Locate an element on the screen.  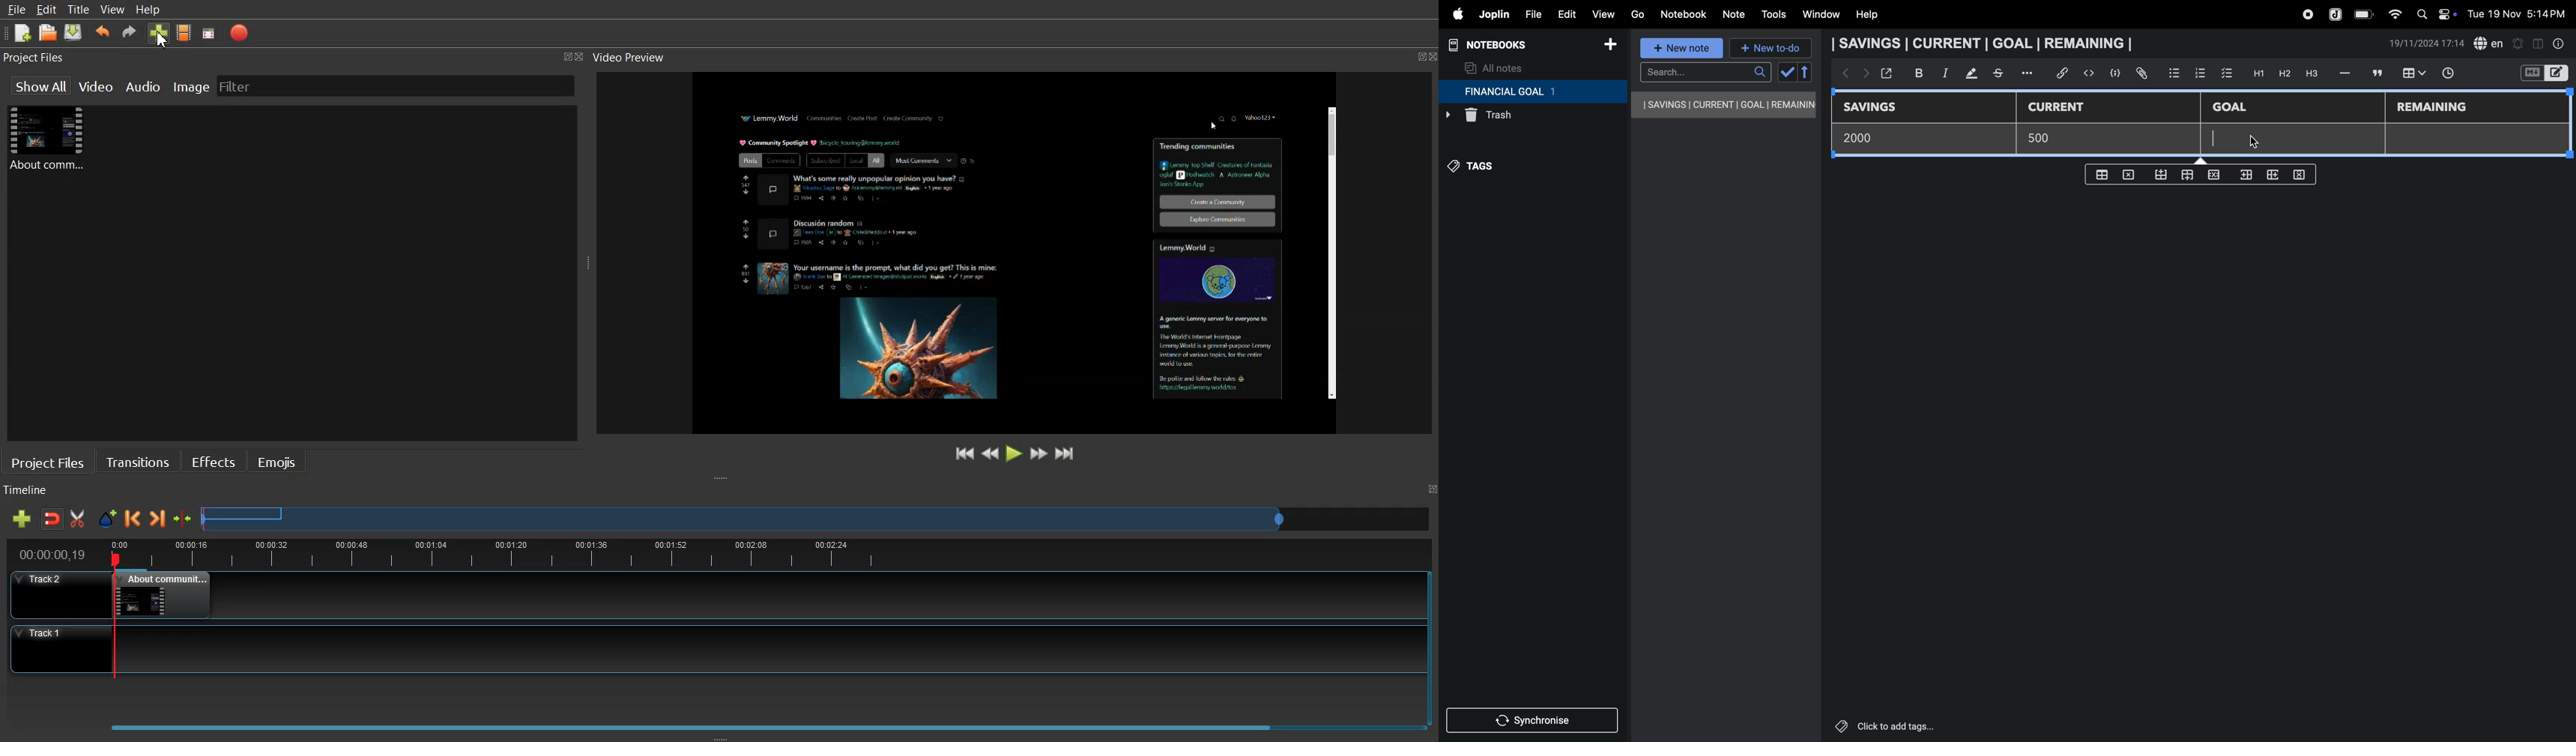
code block is located at coordinates (2111, 73).